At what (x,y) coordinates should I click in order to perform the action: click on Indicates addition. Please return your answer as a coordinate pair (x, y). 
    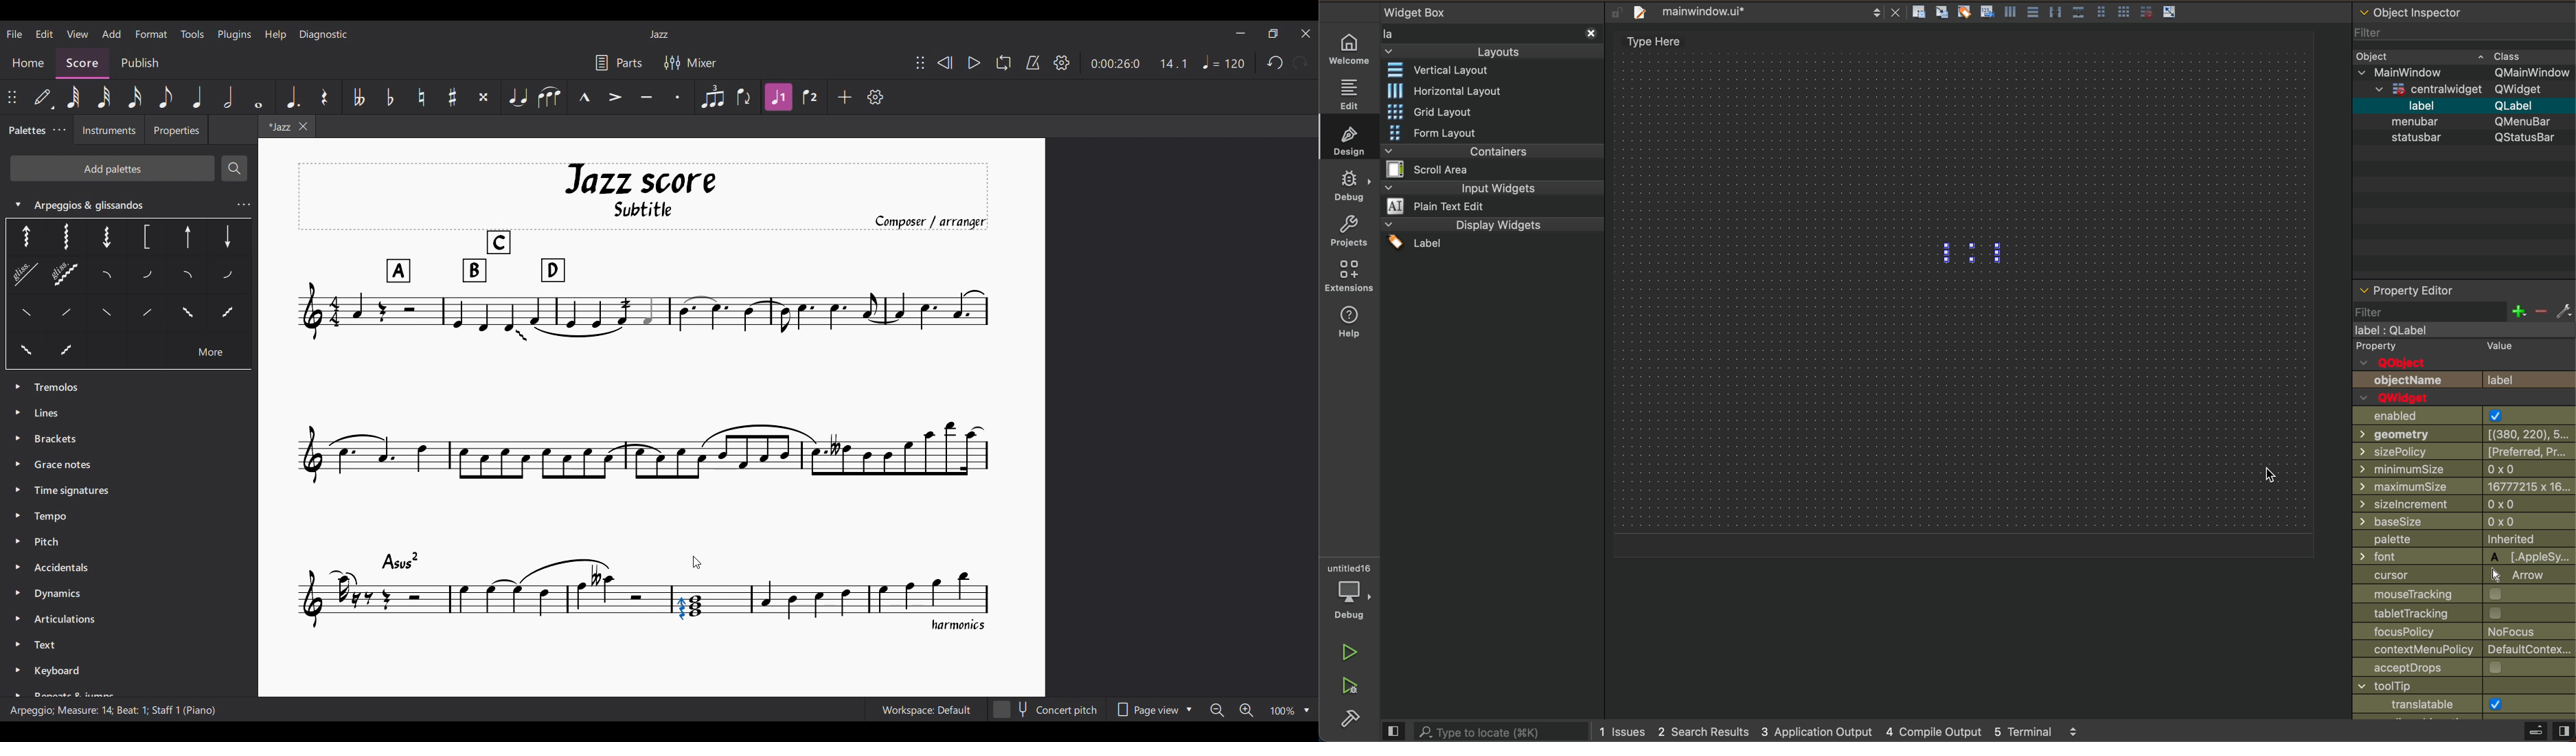
    Looking at the image, I should click on (704, 573).